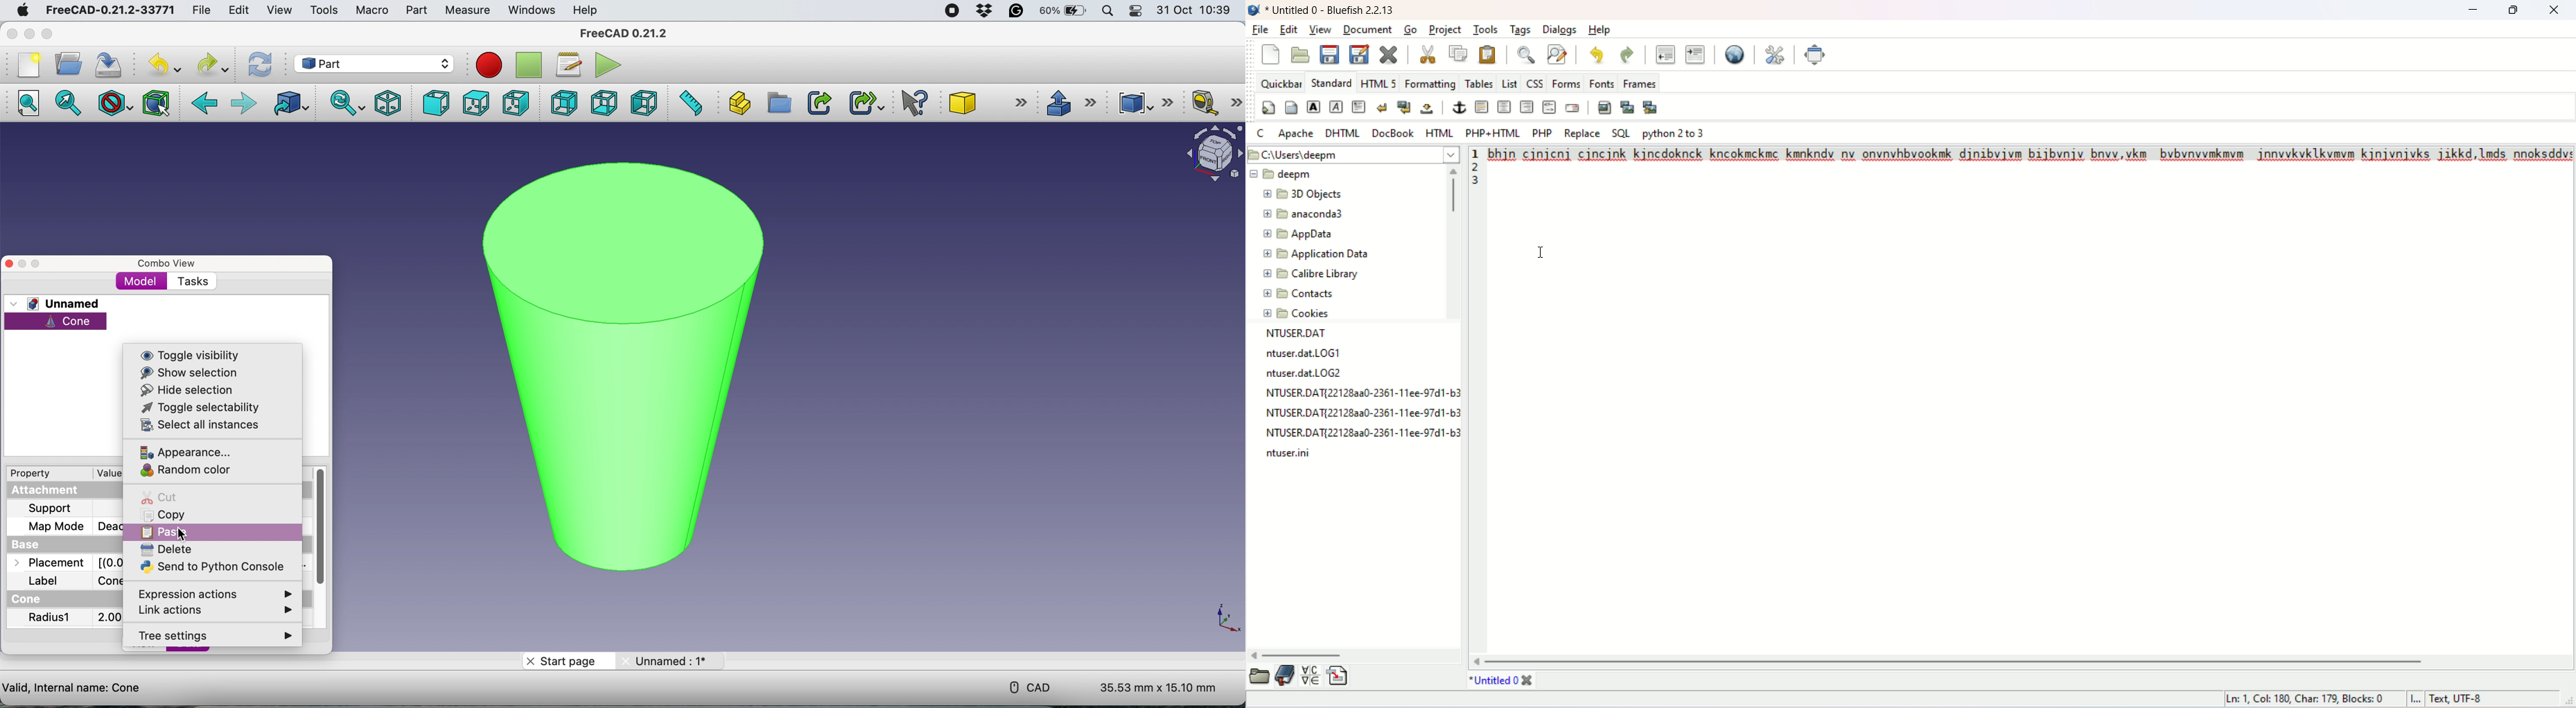 This screenshot has width=2576, height=728. What do you see at coordinates (1342, 676) in the screenshot?
I see `insert file` at bounding box center [1342, 676].